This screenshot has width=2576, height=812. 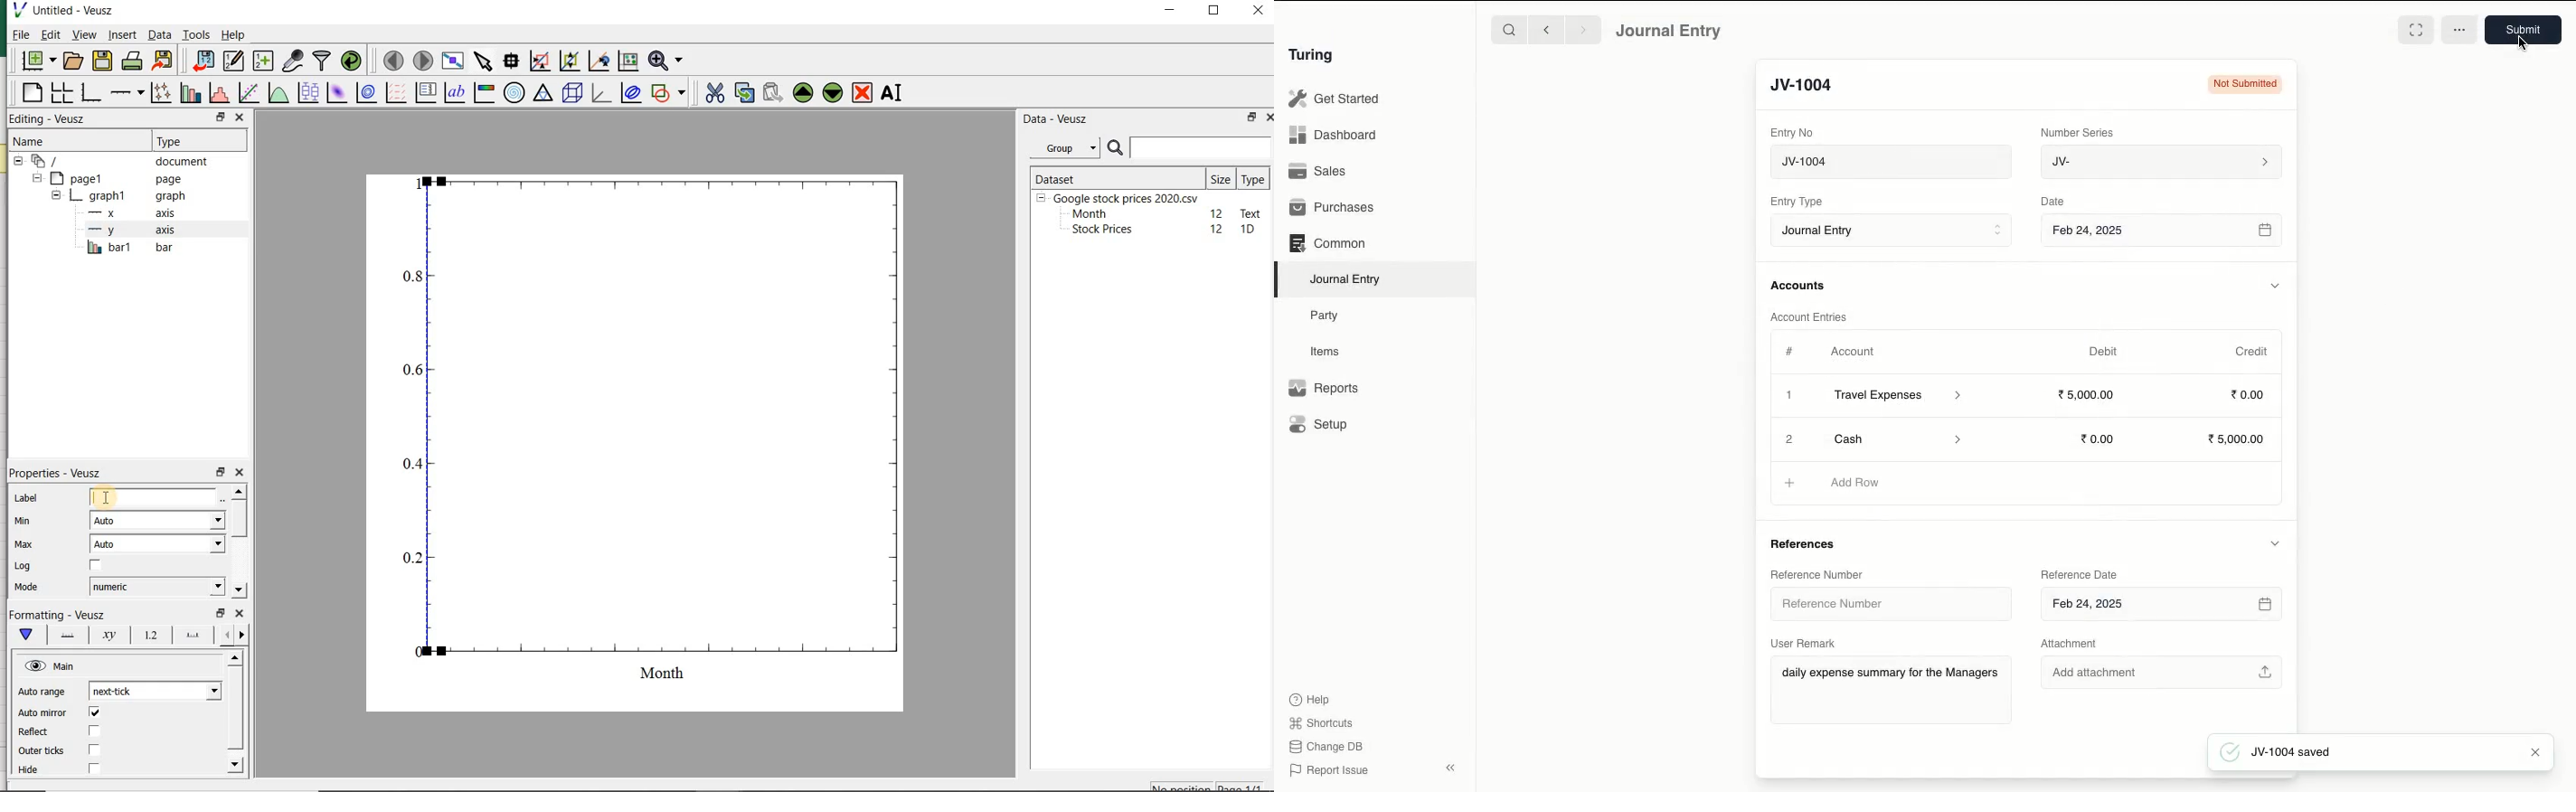 What do you see at coordinates (116, 197) in the screenshot?
I see `graph1` at bounding box center [116, 197].